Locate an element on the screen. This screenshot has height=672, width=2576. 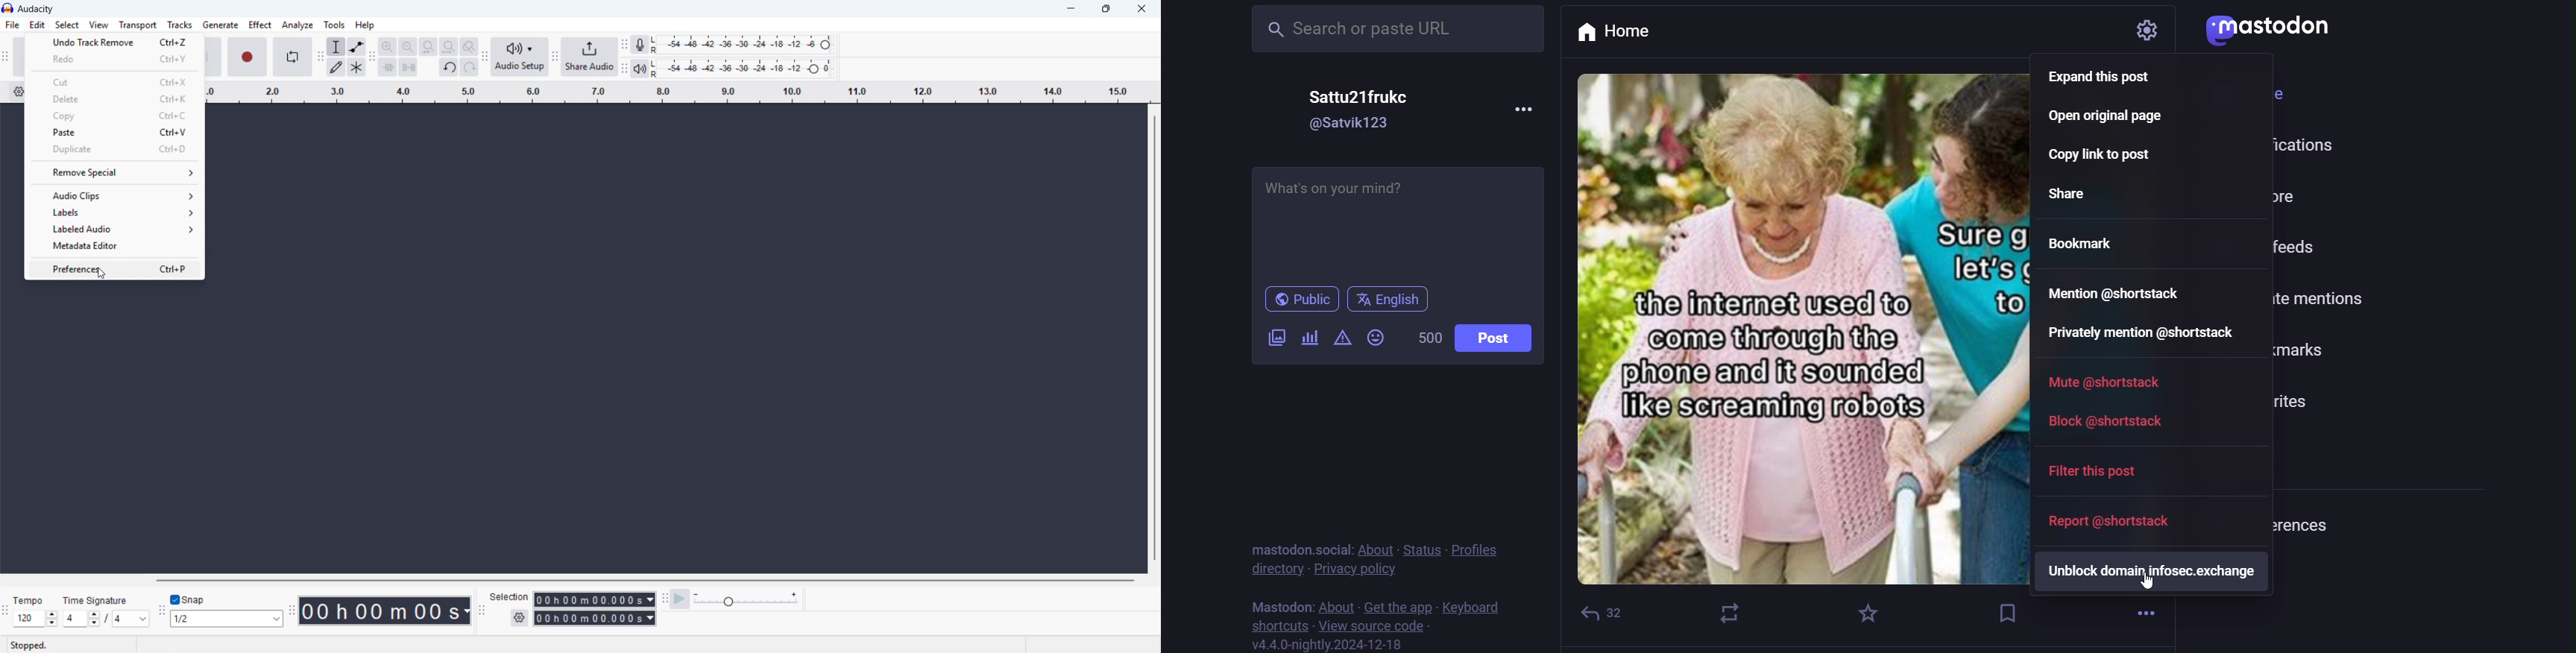
duplicate is located at coordinates (114, 150).